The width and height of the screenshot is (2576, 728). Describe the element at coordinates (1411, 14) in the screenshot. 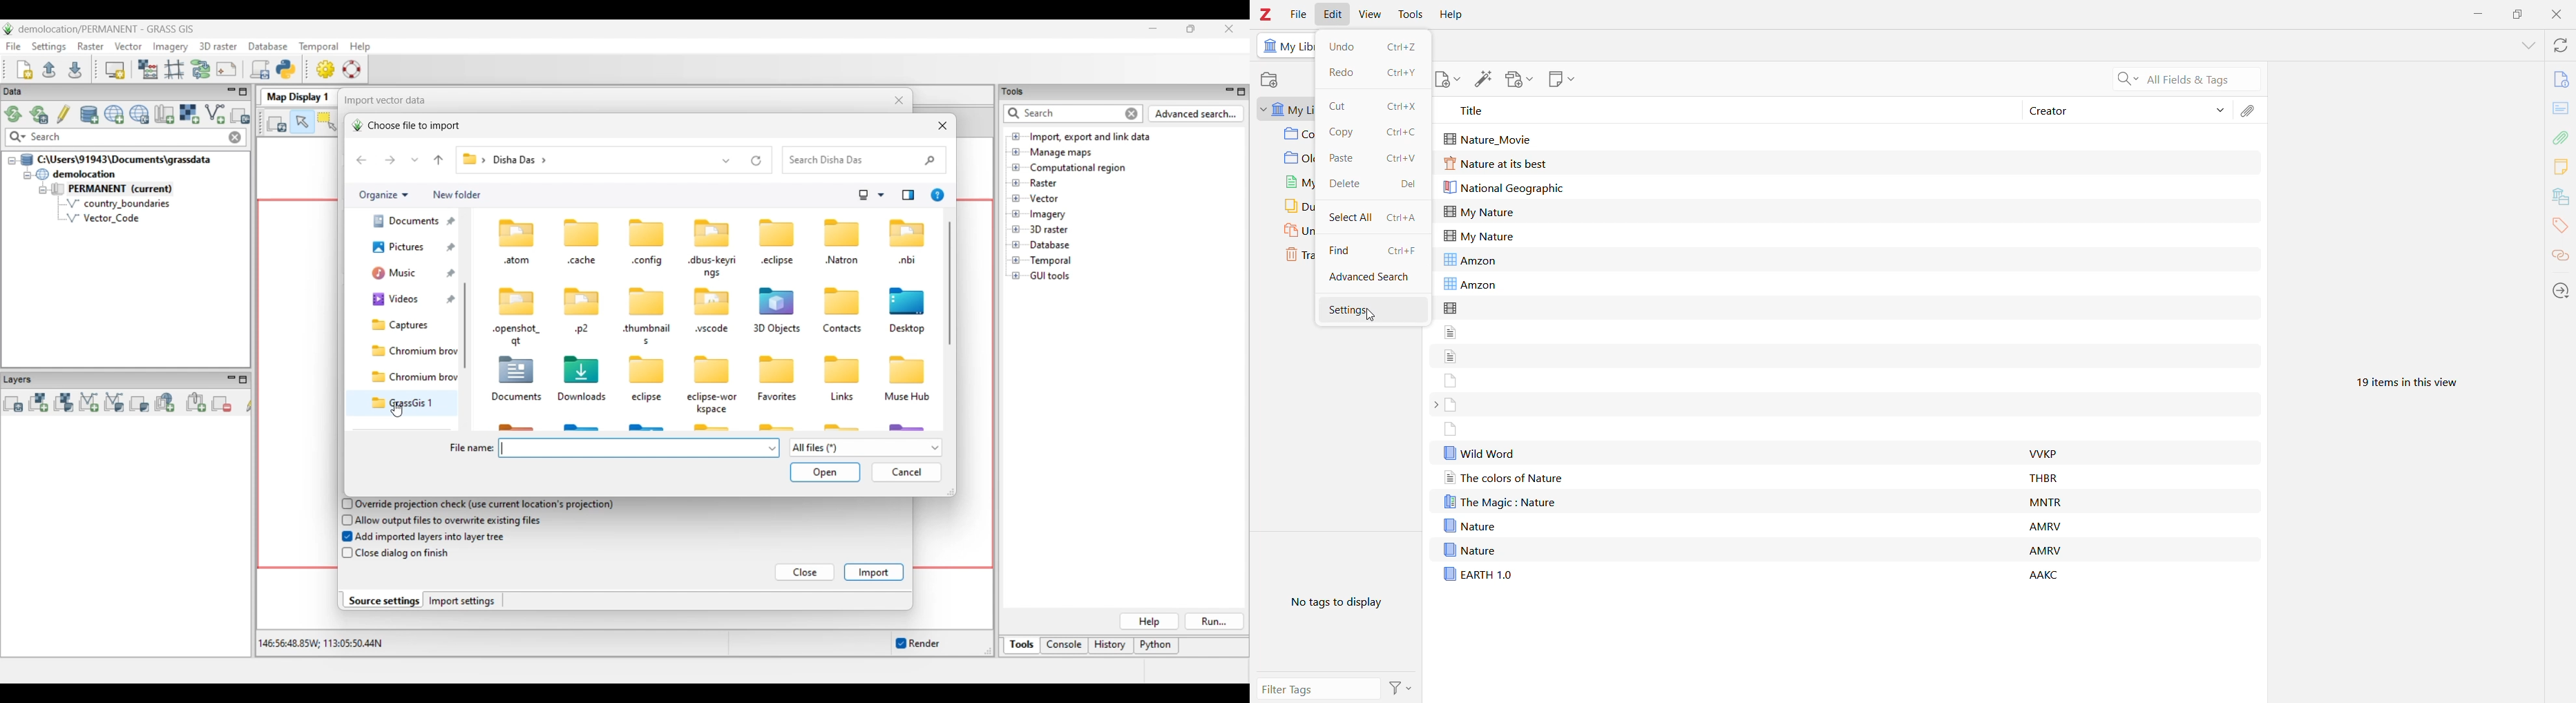

I see `Tools` at that location.